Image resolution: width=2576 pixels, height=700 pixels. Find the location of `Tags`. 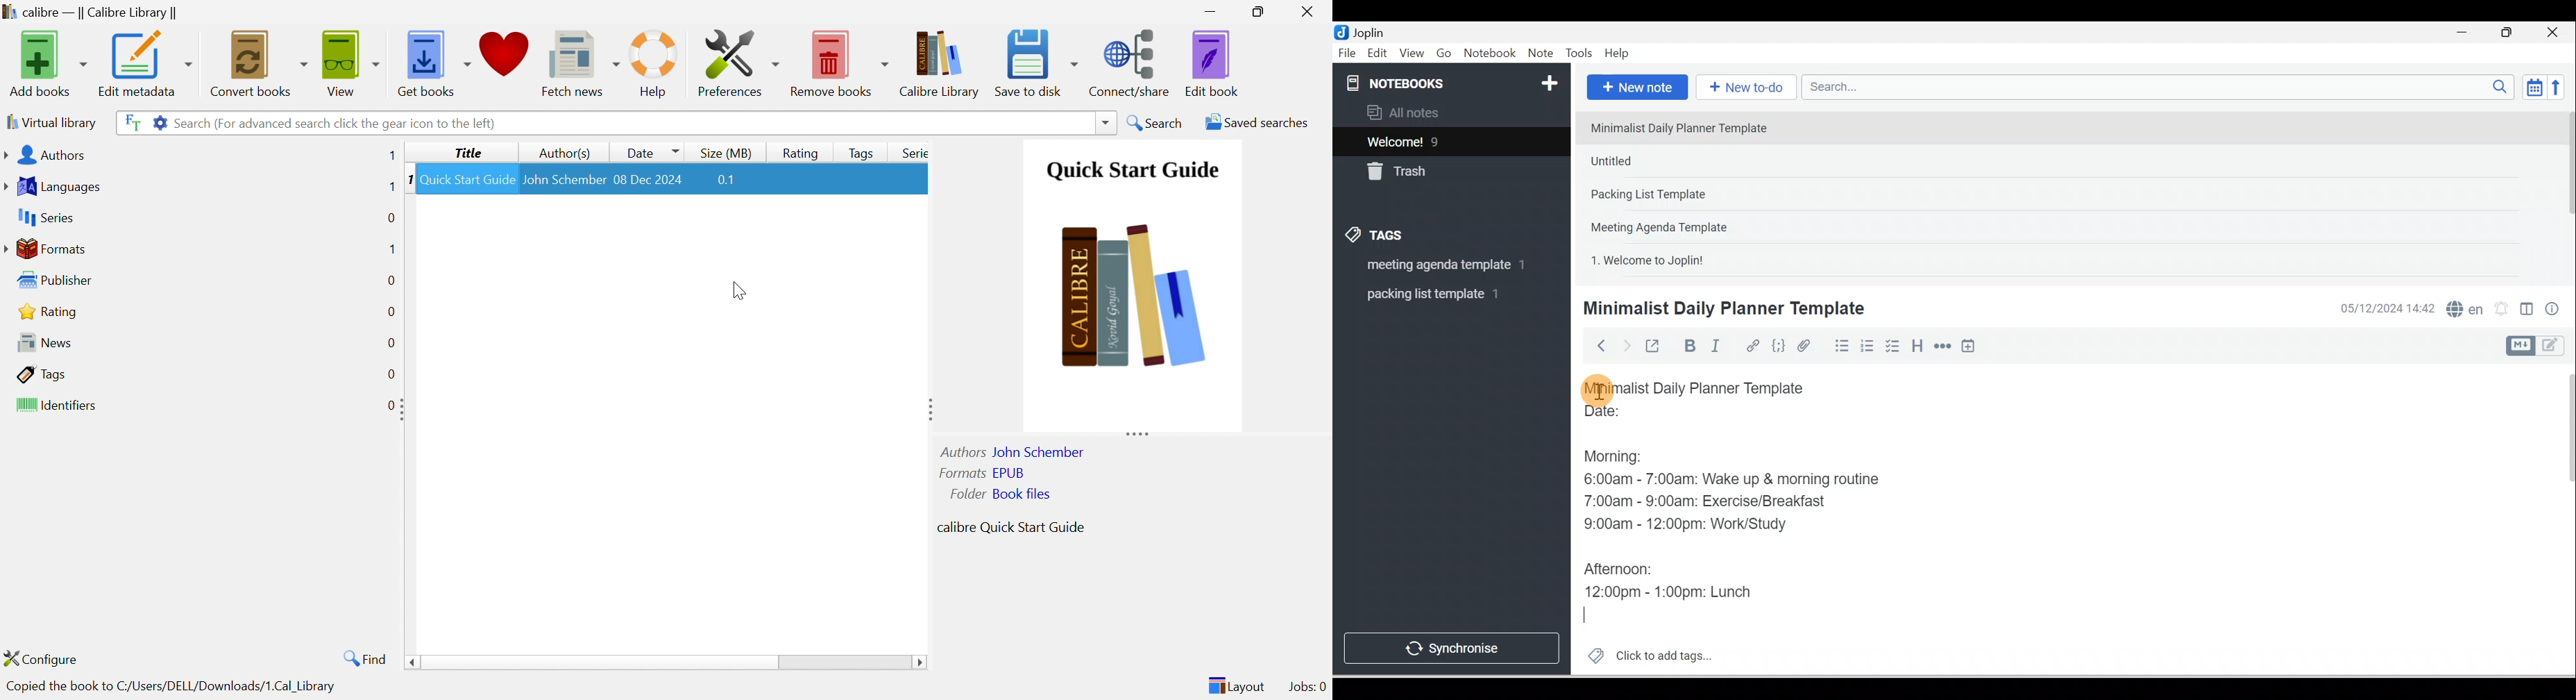

Tags is located at coordinates (40, 372).